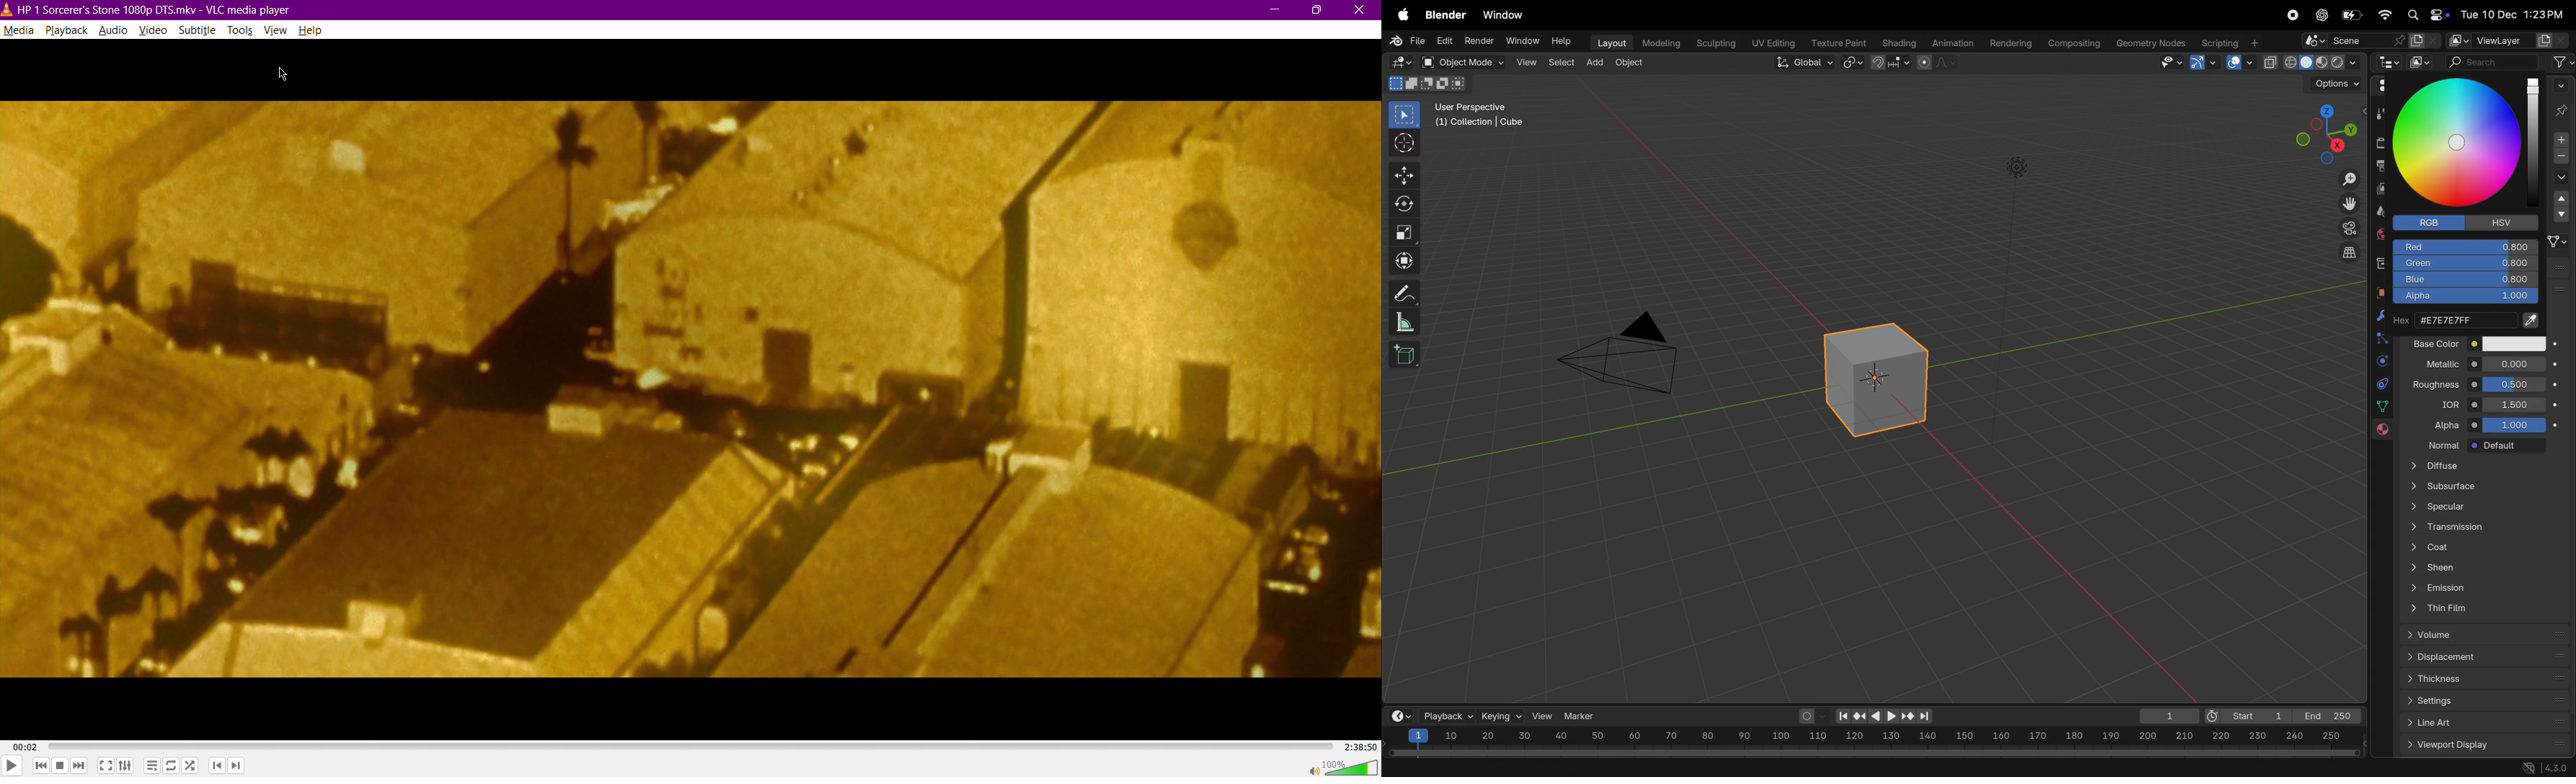 This screenshot has width=2576, height=784. I want to click on Toggle Loop, so click(171, 767).